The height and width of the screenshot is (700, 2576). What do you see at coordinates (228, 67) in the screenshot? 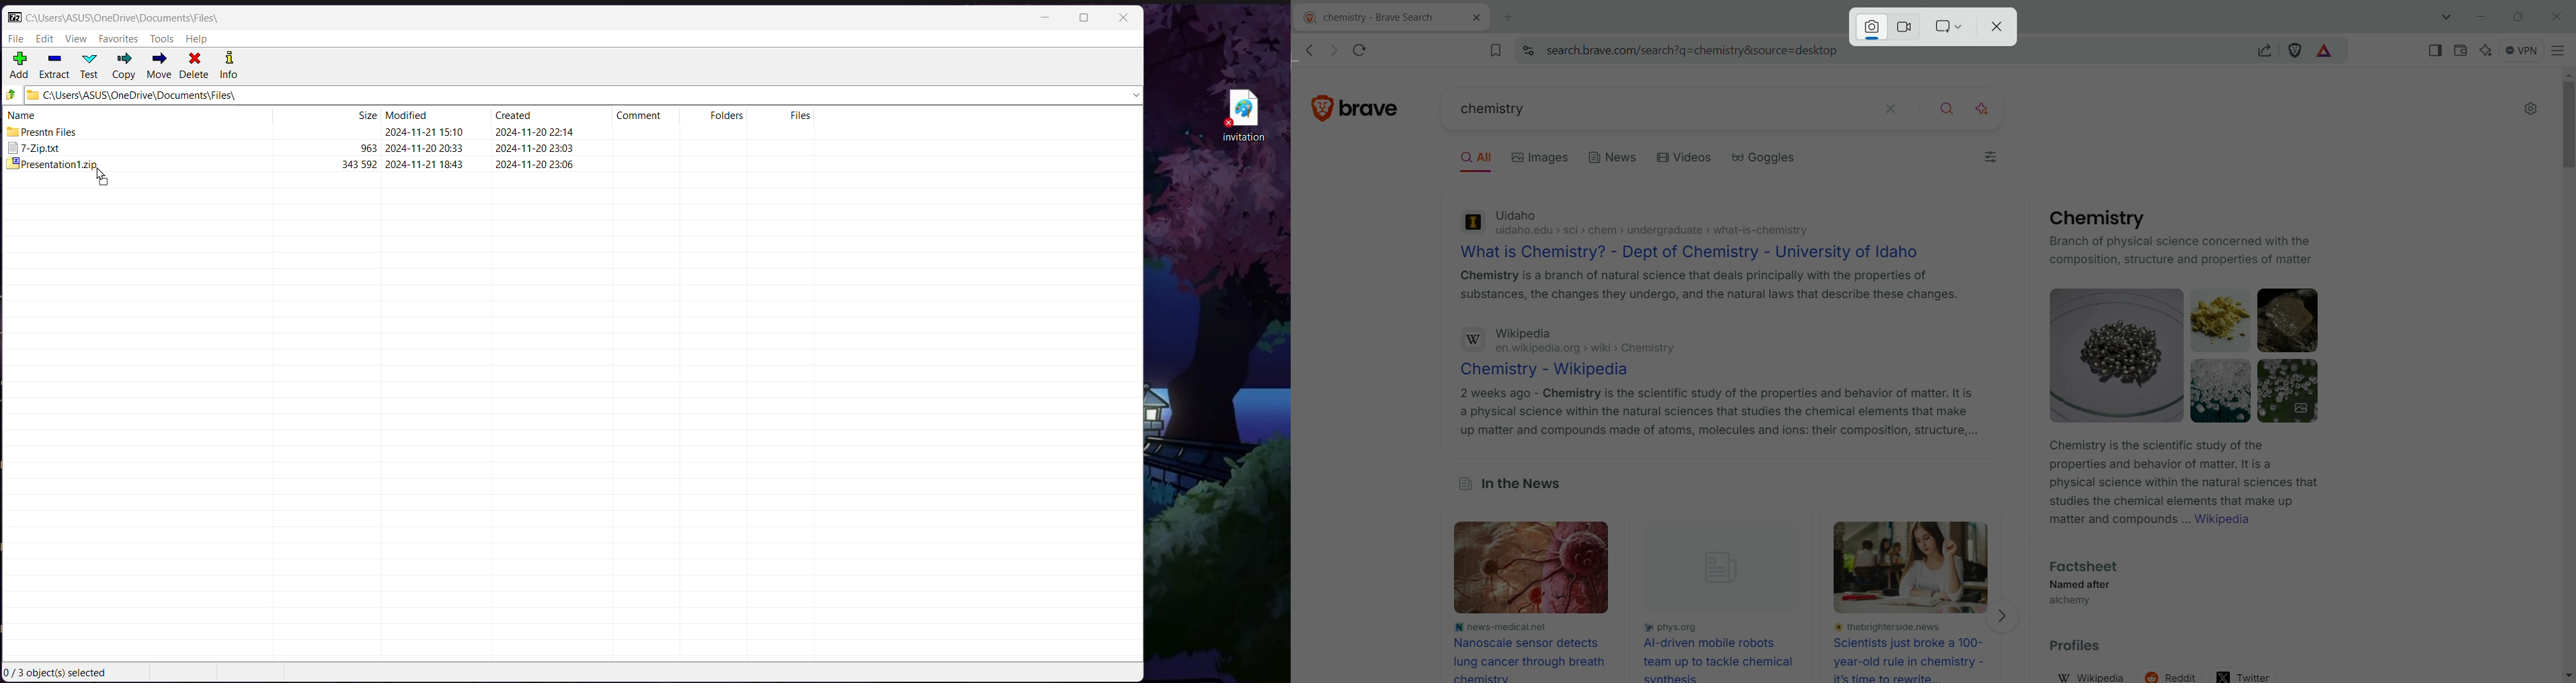
I see `Info` at bounding box center [228, 67].